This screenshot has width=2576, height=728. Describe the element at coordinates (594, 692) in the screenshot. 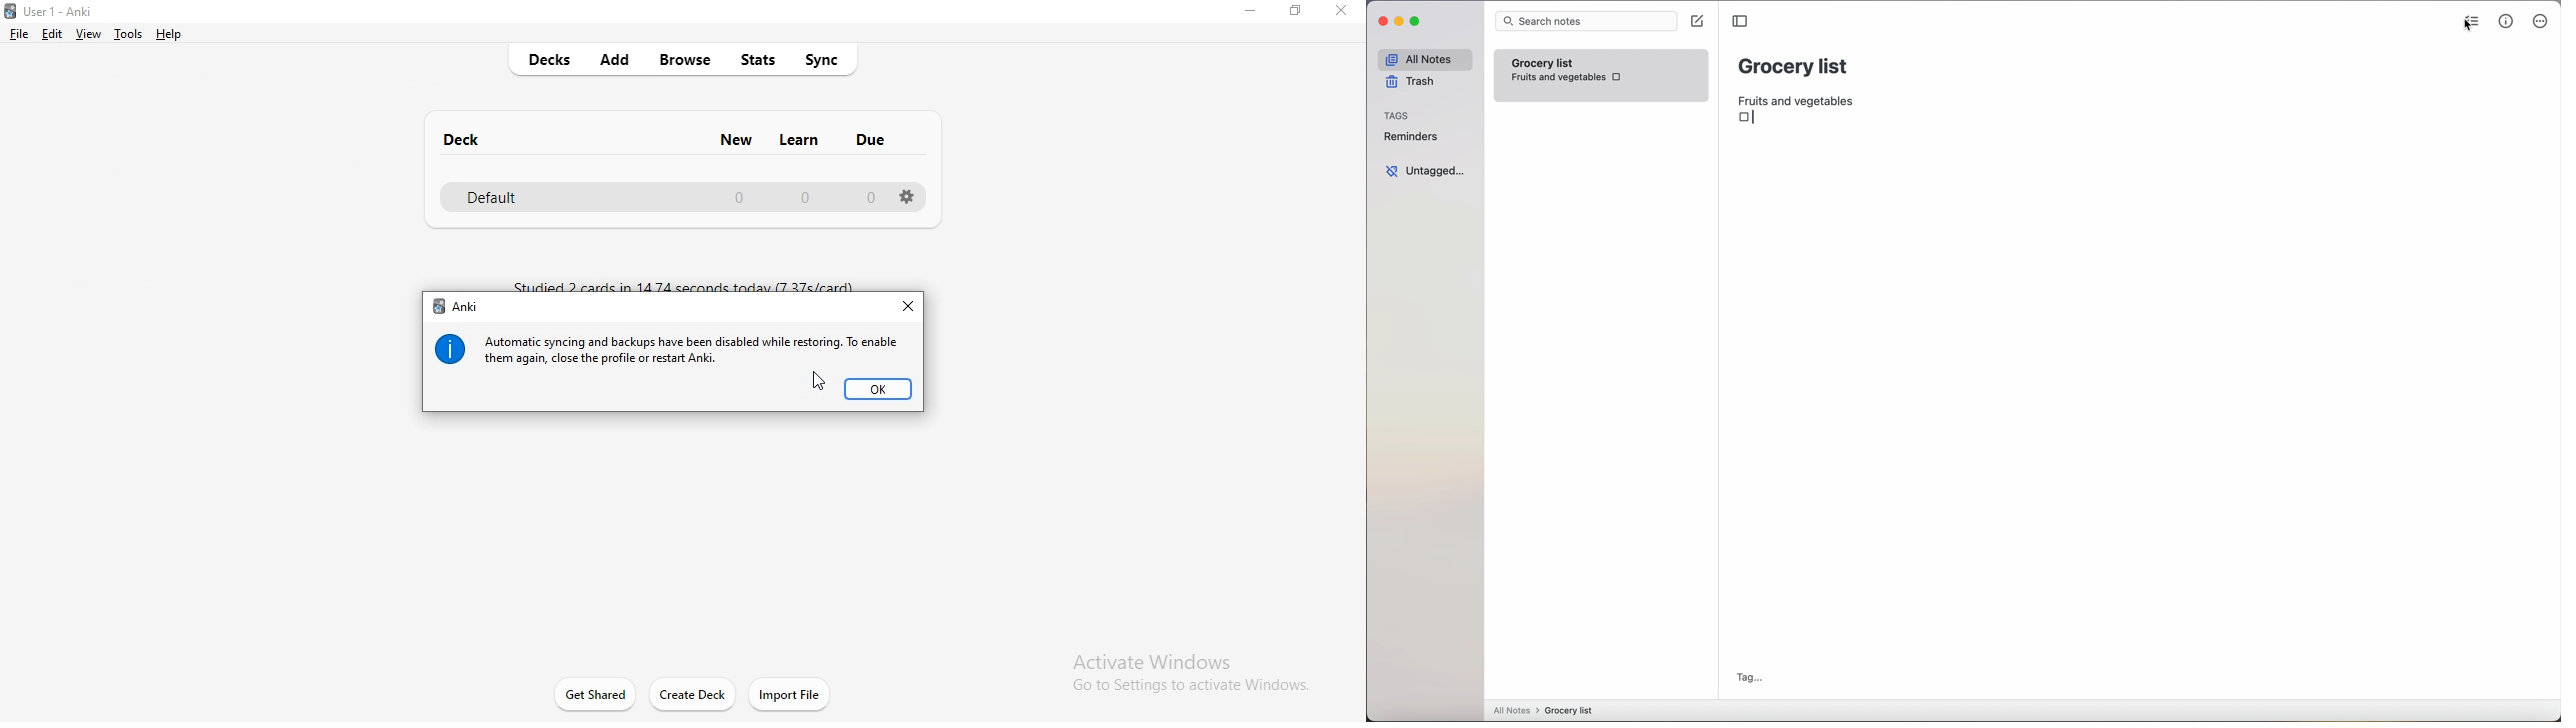

I see `get started` at that location.